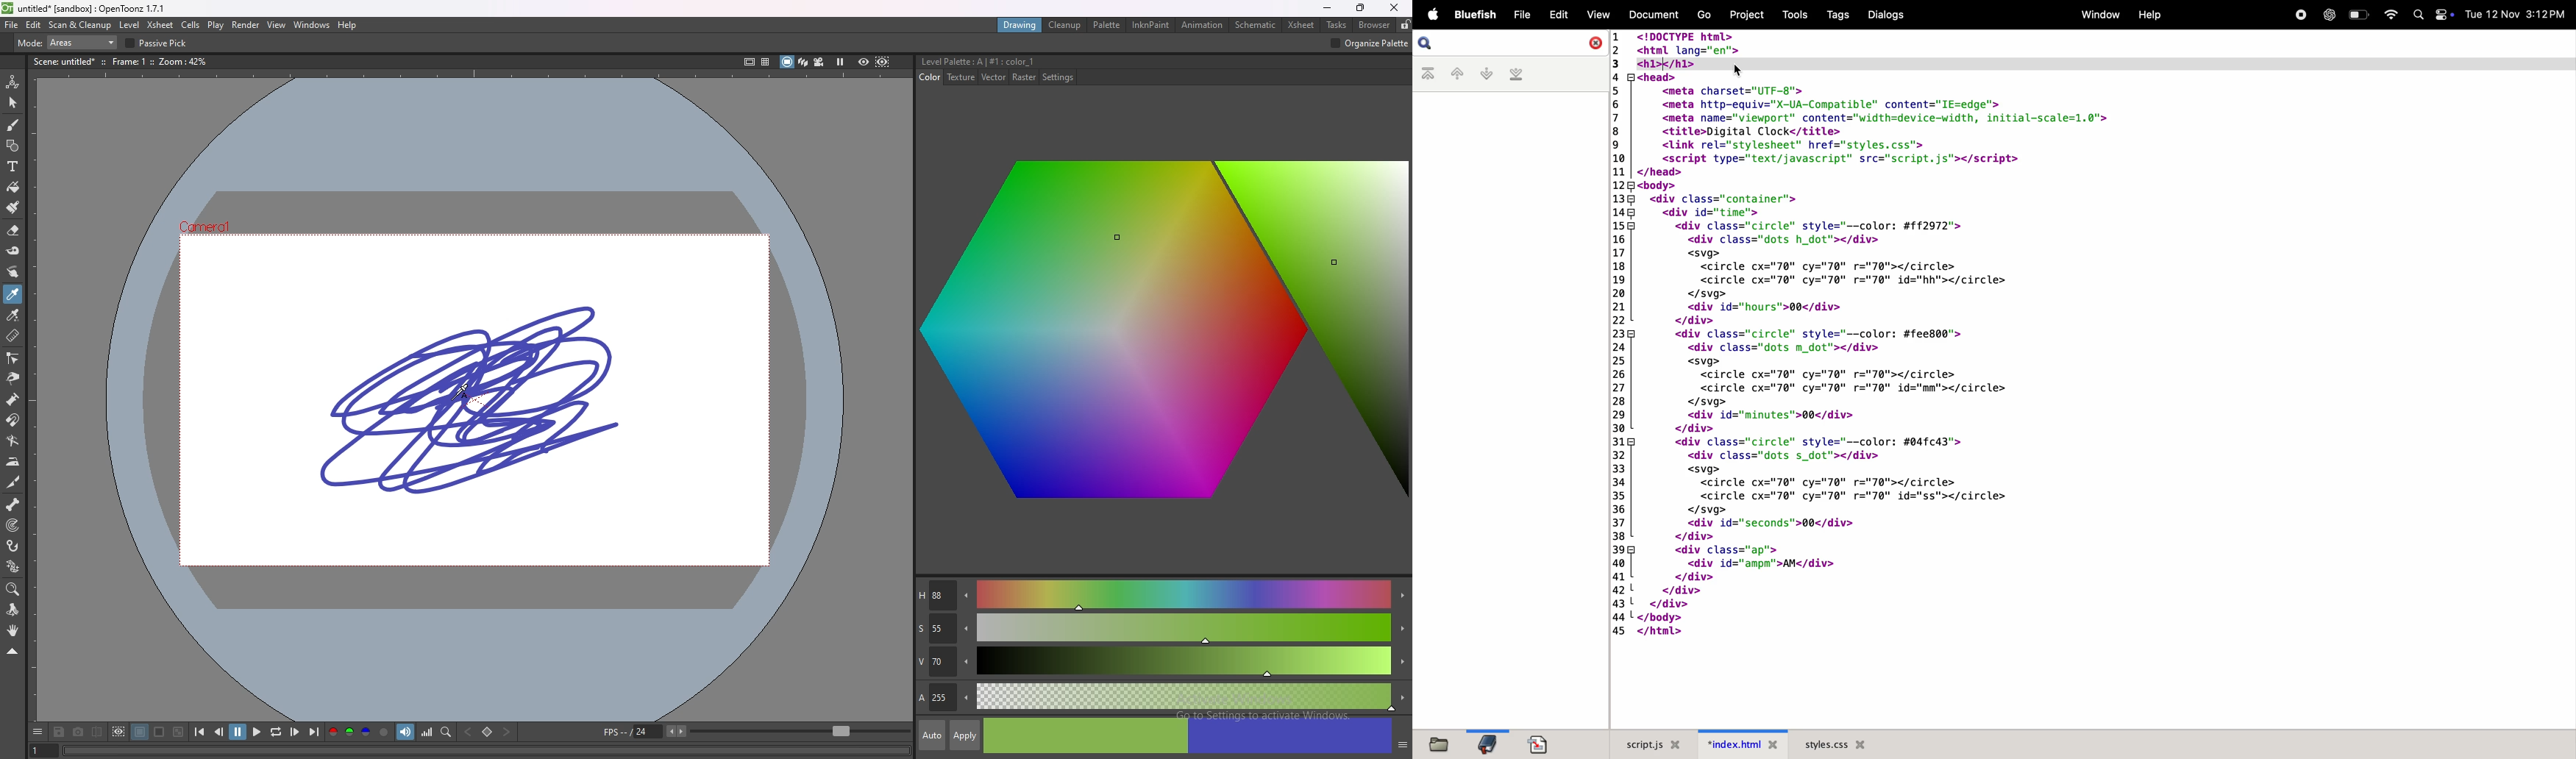 Image resolution: width=2576 pixels, height=784 pixels. Describe the element at coordinates (13, 357) in the screenshot. I see `control point editor tool` at that location.